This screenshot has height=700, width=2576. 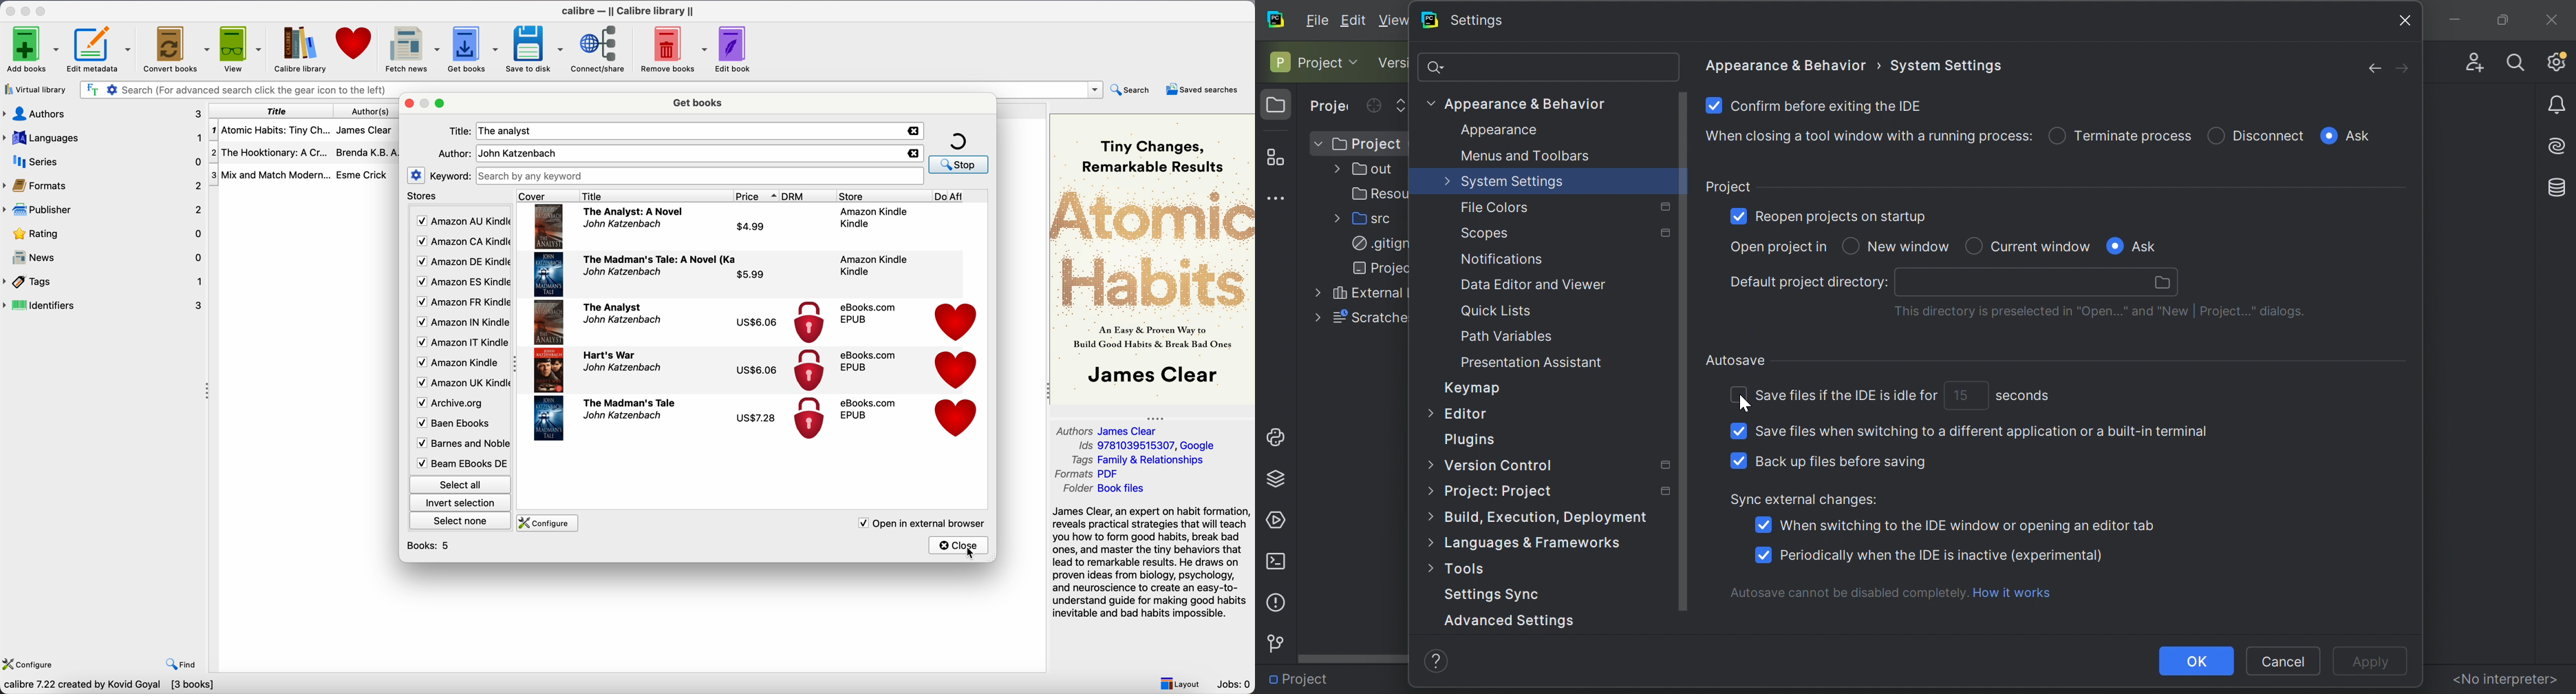 I want to click on click on get books, so click(x=471, y=49).